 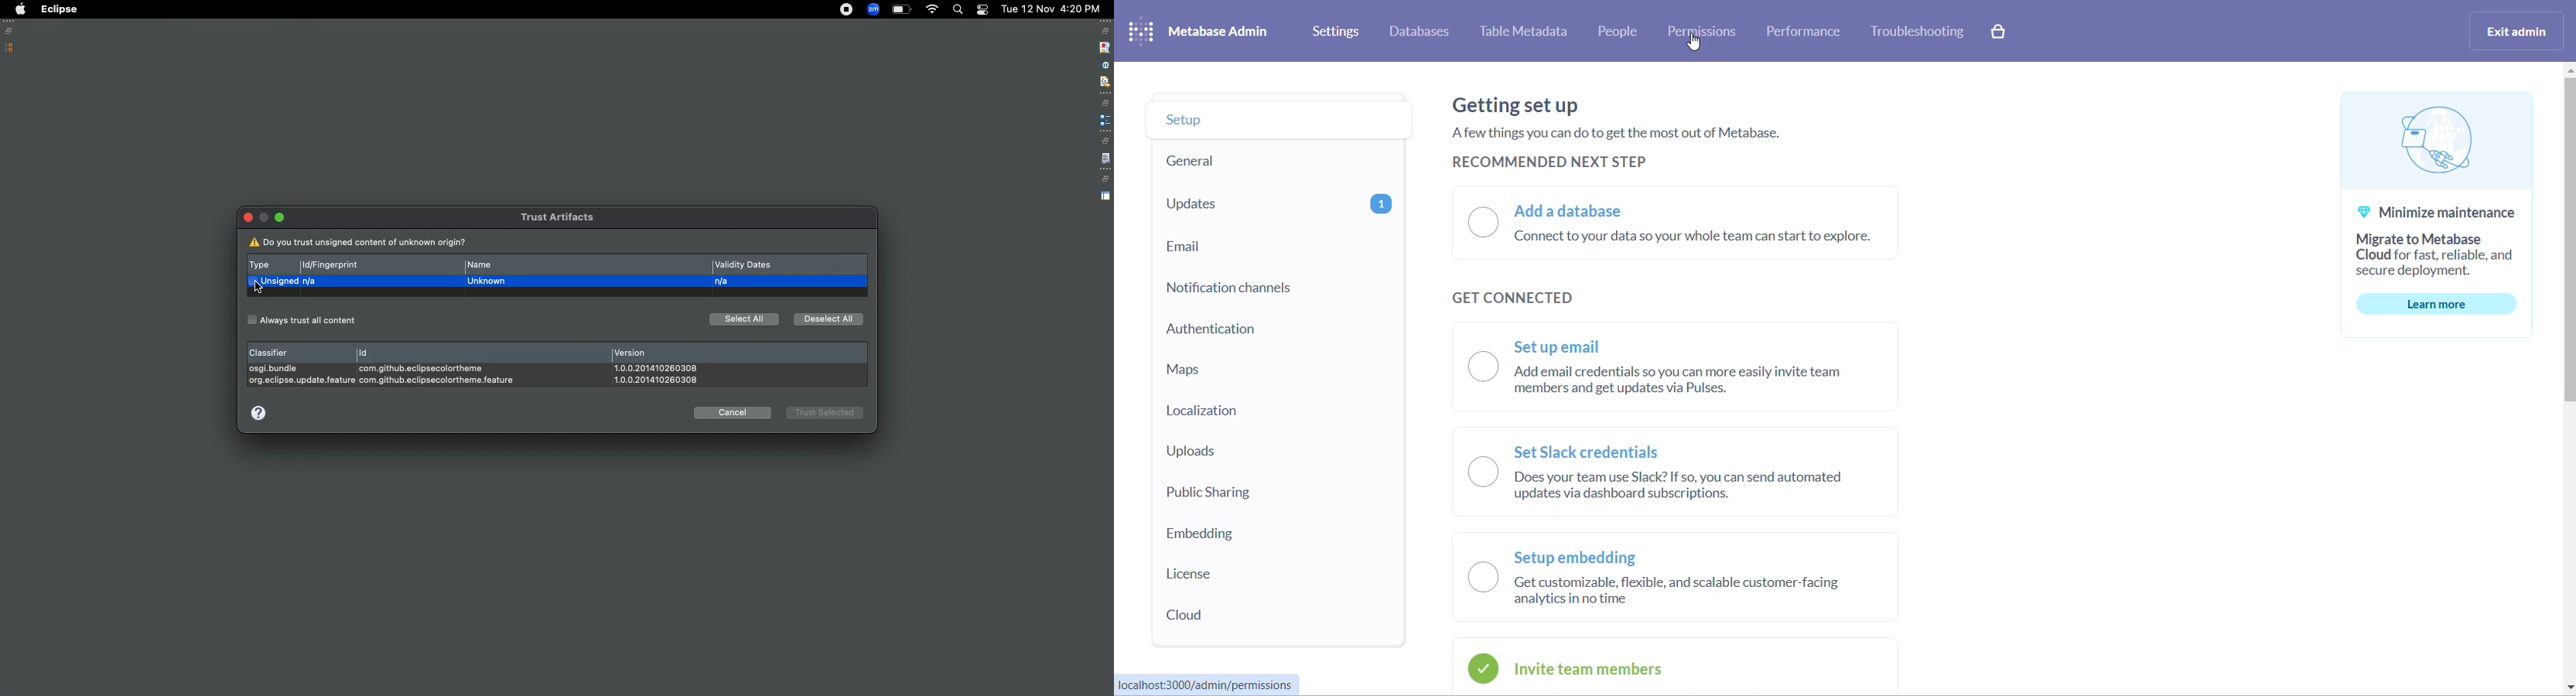 I want to click on general, so click(x=1270, y=163).